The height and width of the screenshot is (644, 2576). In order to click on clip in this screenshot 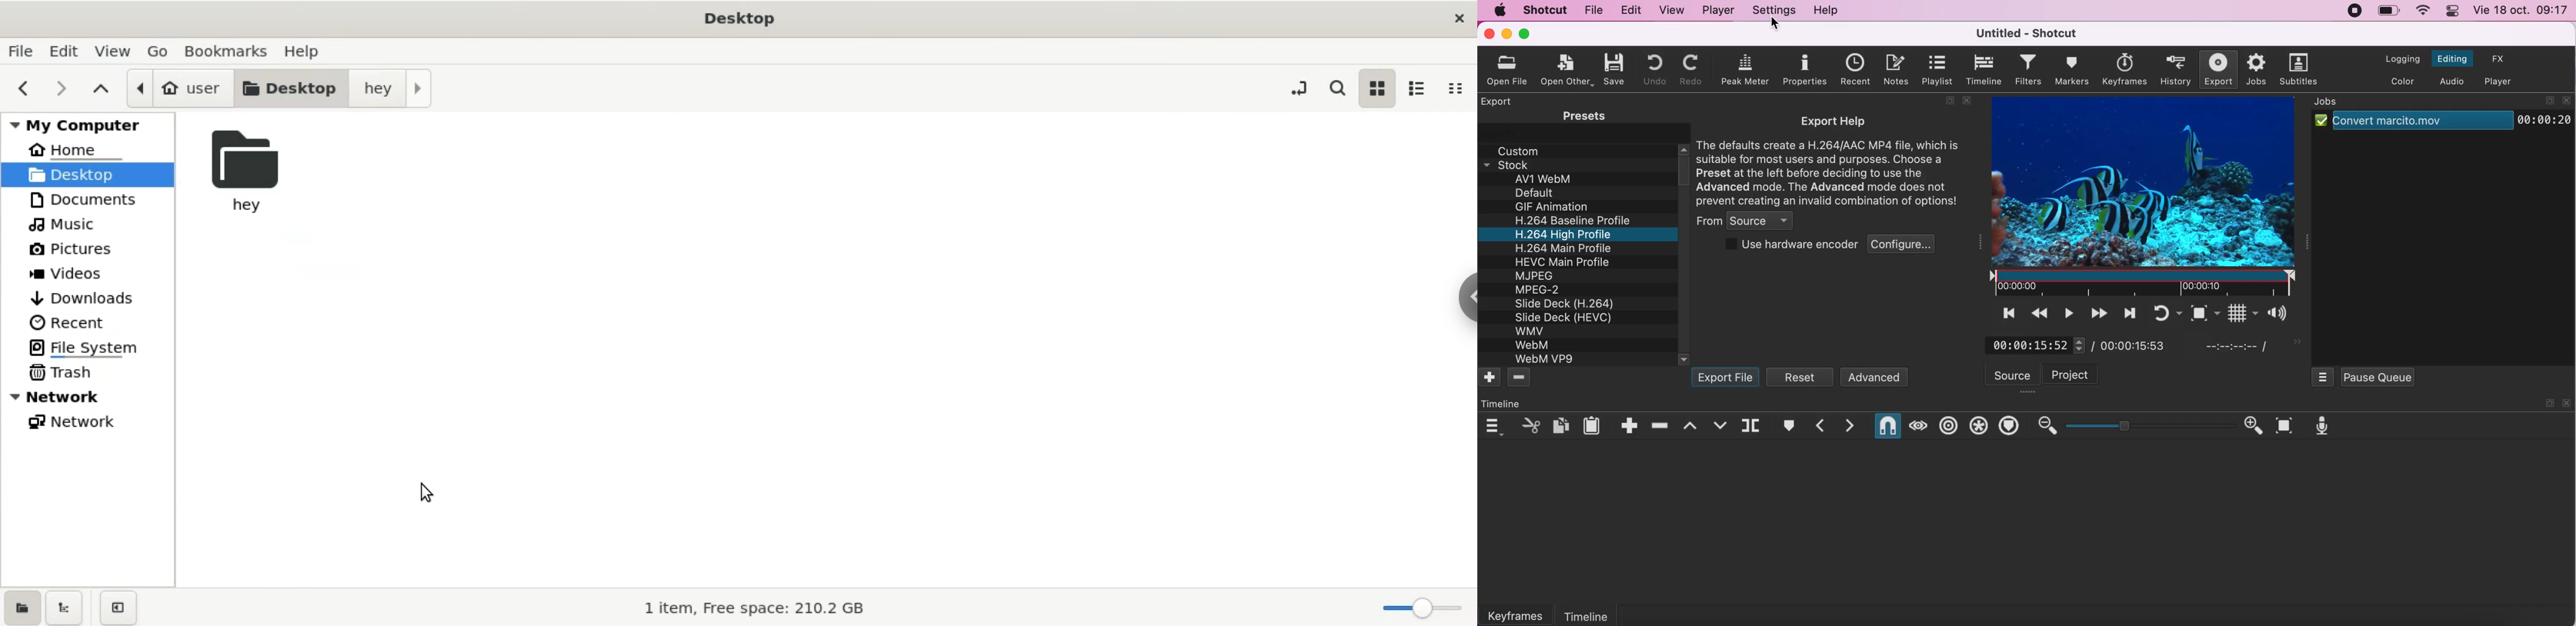, I will do `click(2146, 196)`.